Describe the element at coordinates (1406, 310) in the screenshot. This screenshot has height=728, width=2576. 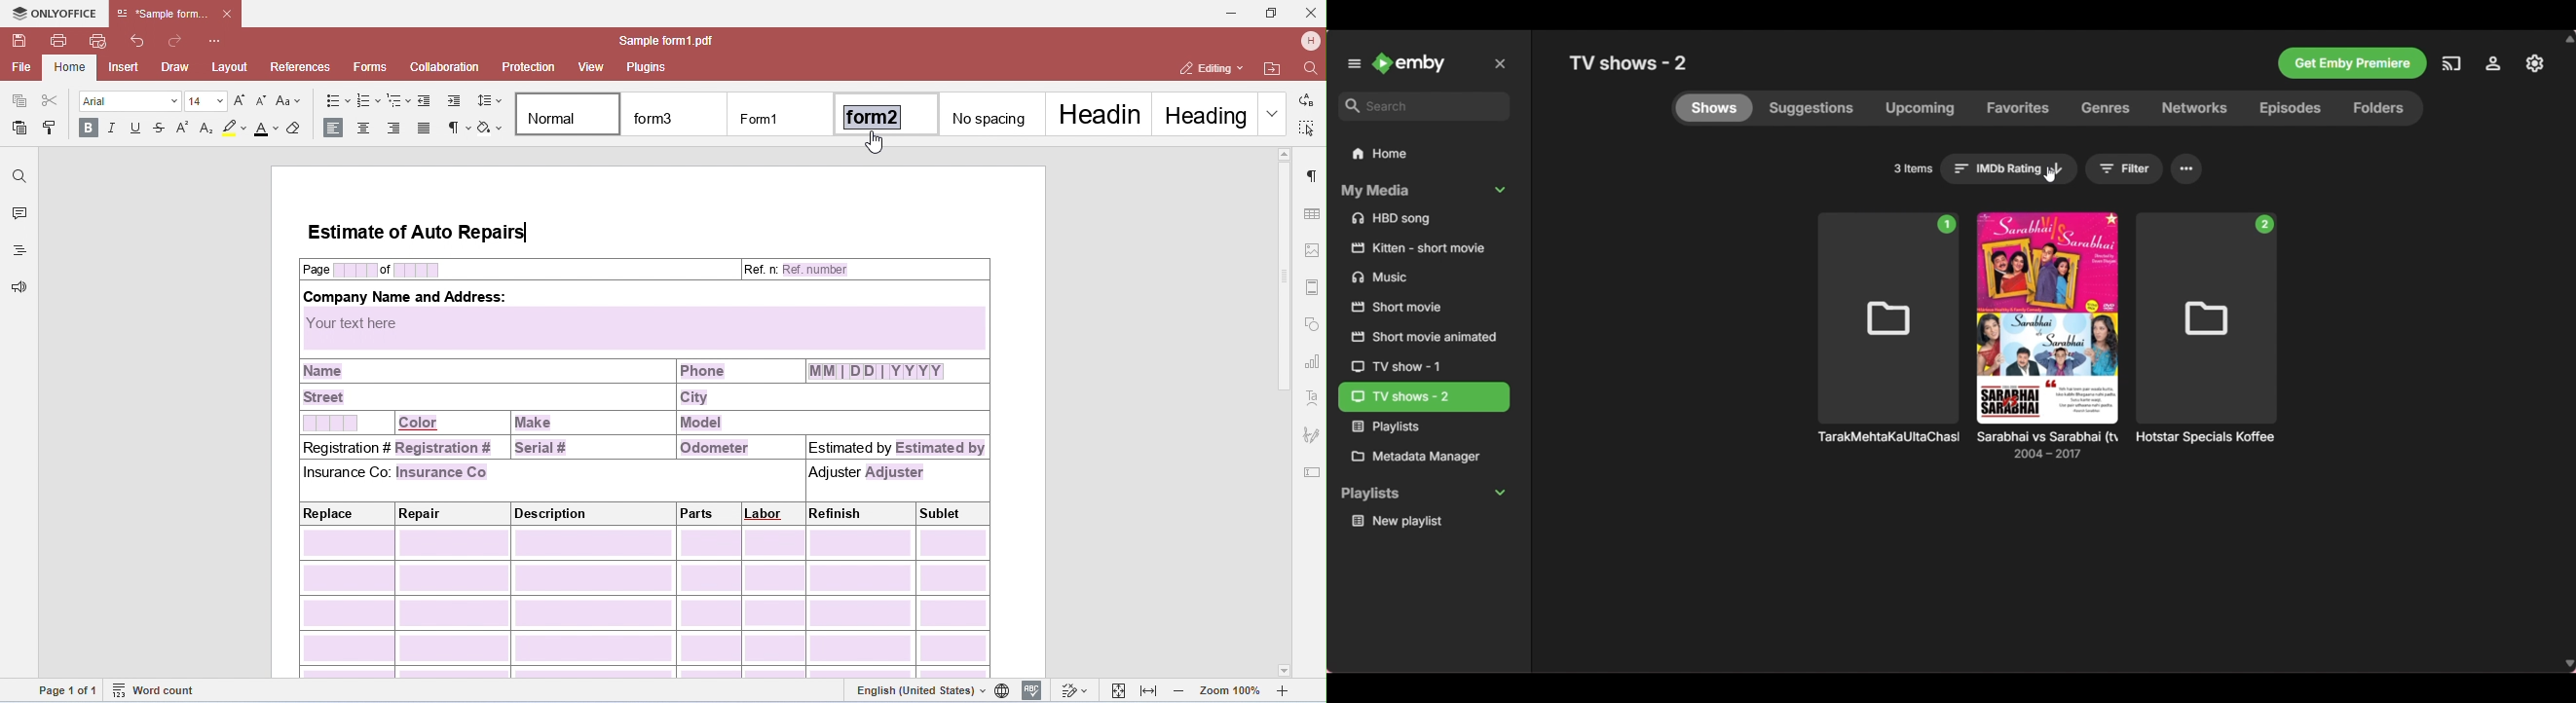
I see `` at that location.